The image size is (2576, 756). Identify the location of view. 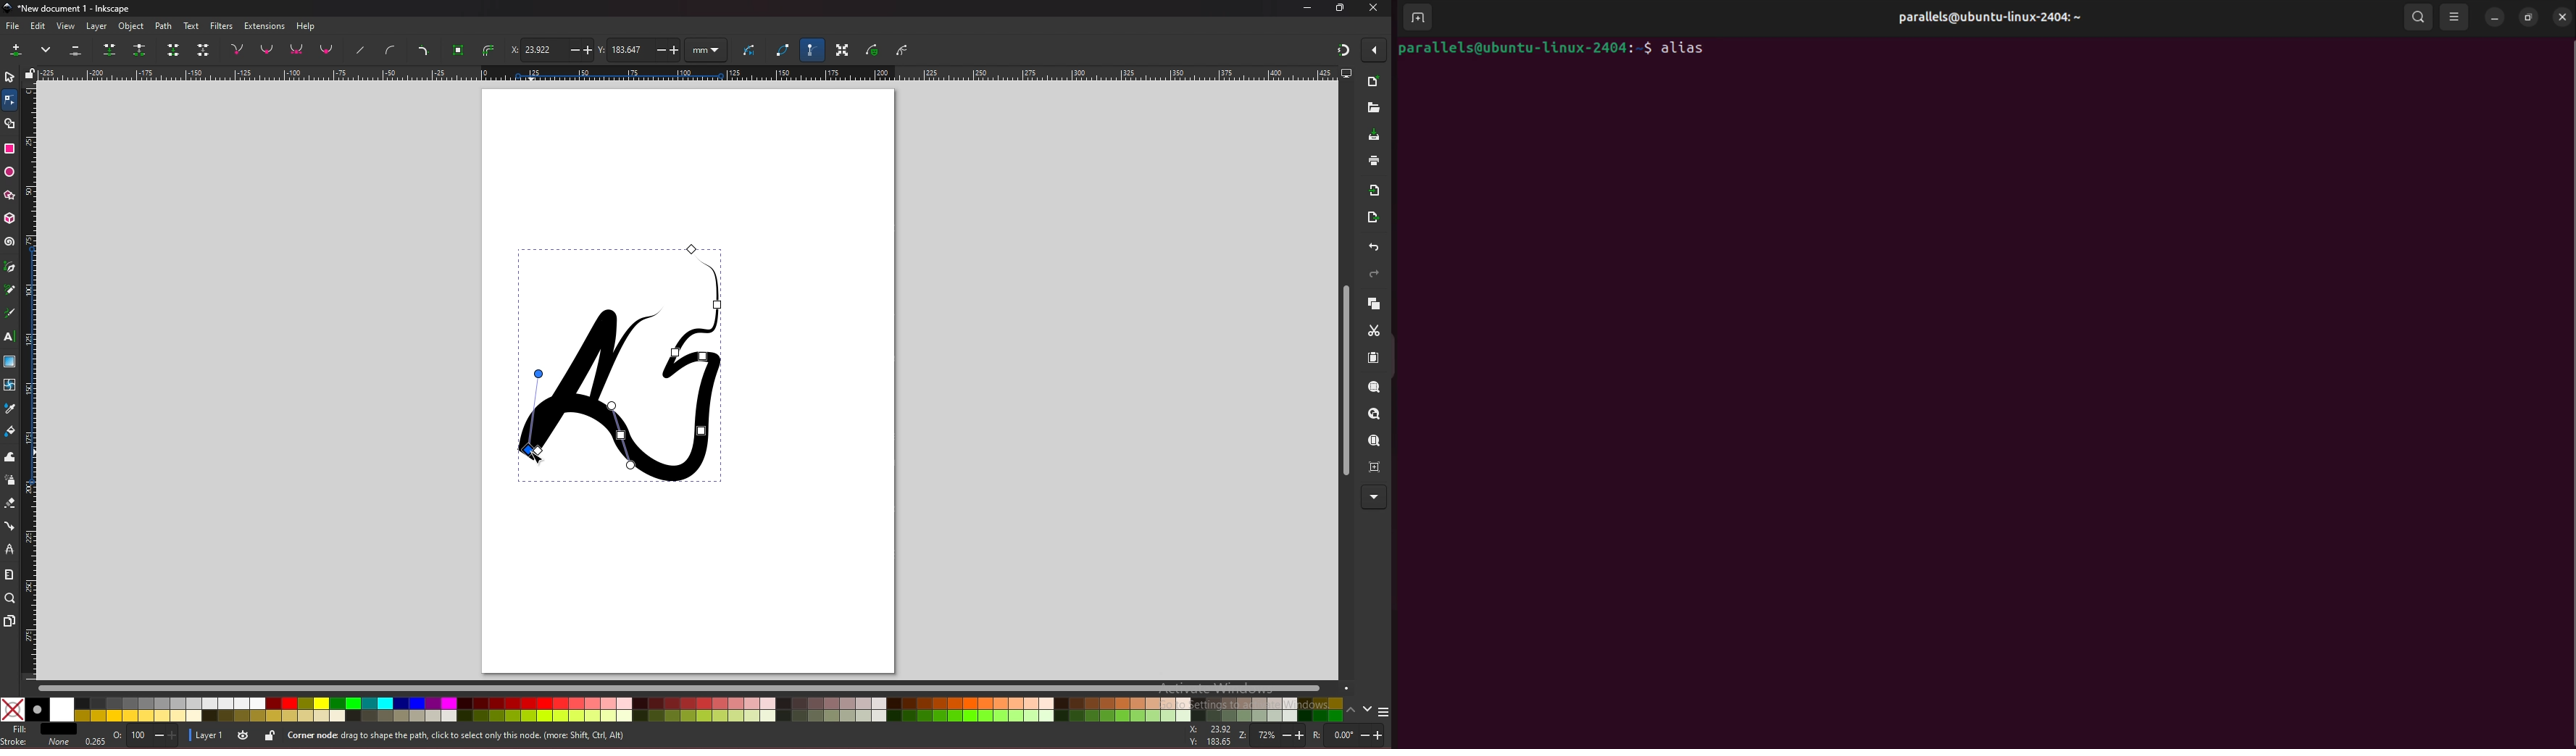
(66, 26).